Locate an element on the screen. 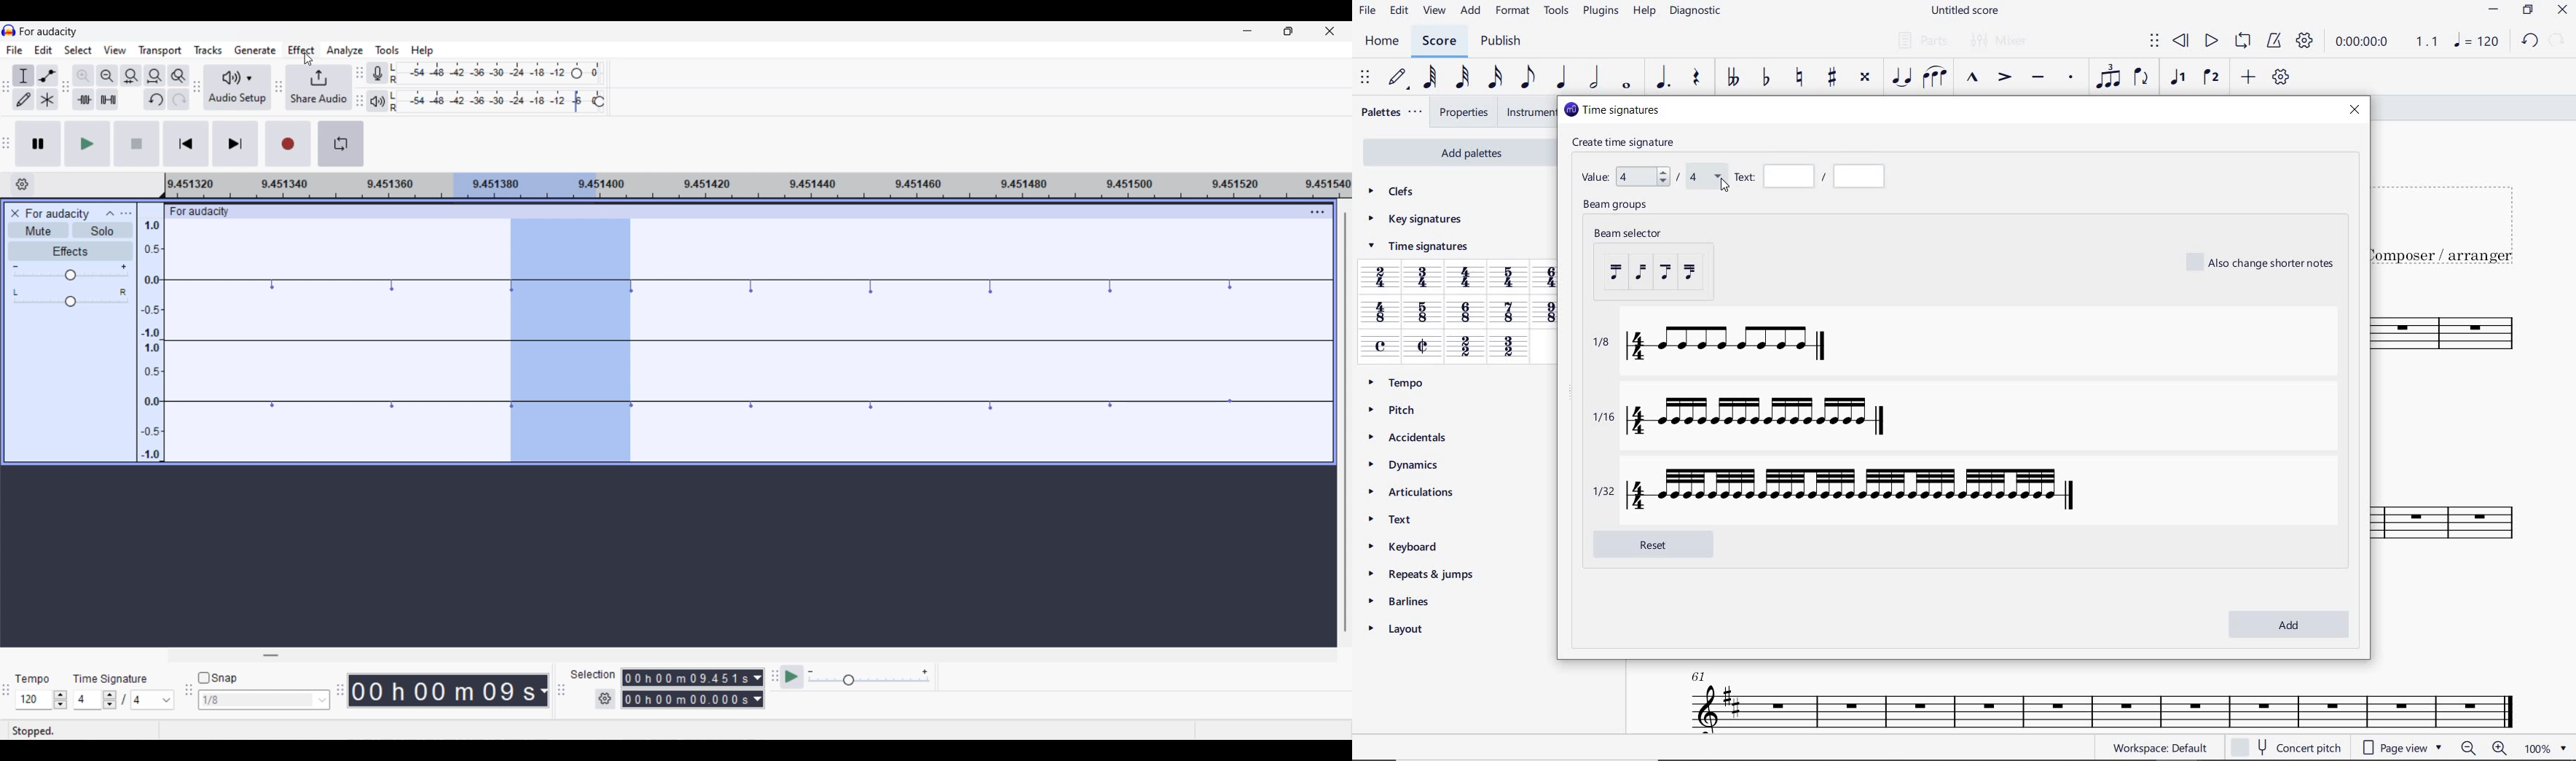 The image size is (2576, 784). Solo is located at coordinates (102, 230).